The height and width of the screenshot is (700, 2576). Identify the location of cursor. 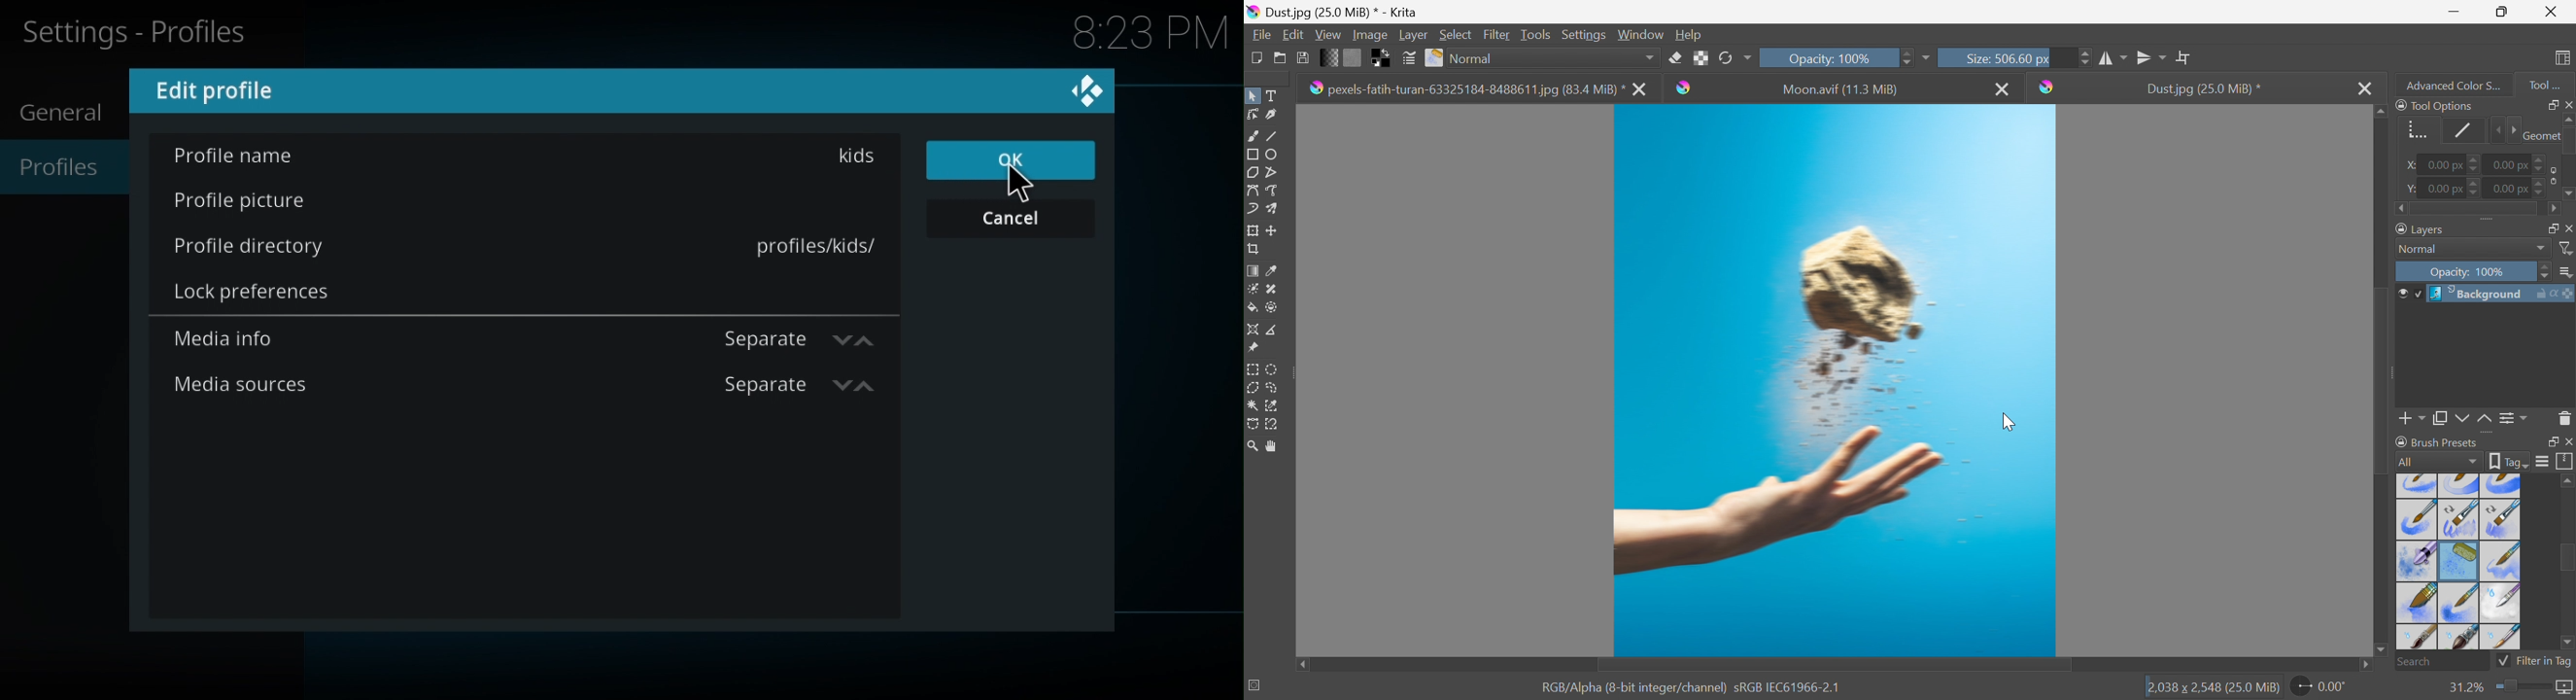
(1021, 183).